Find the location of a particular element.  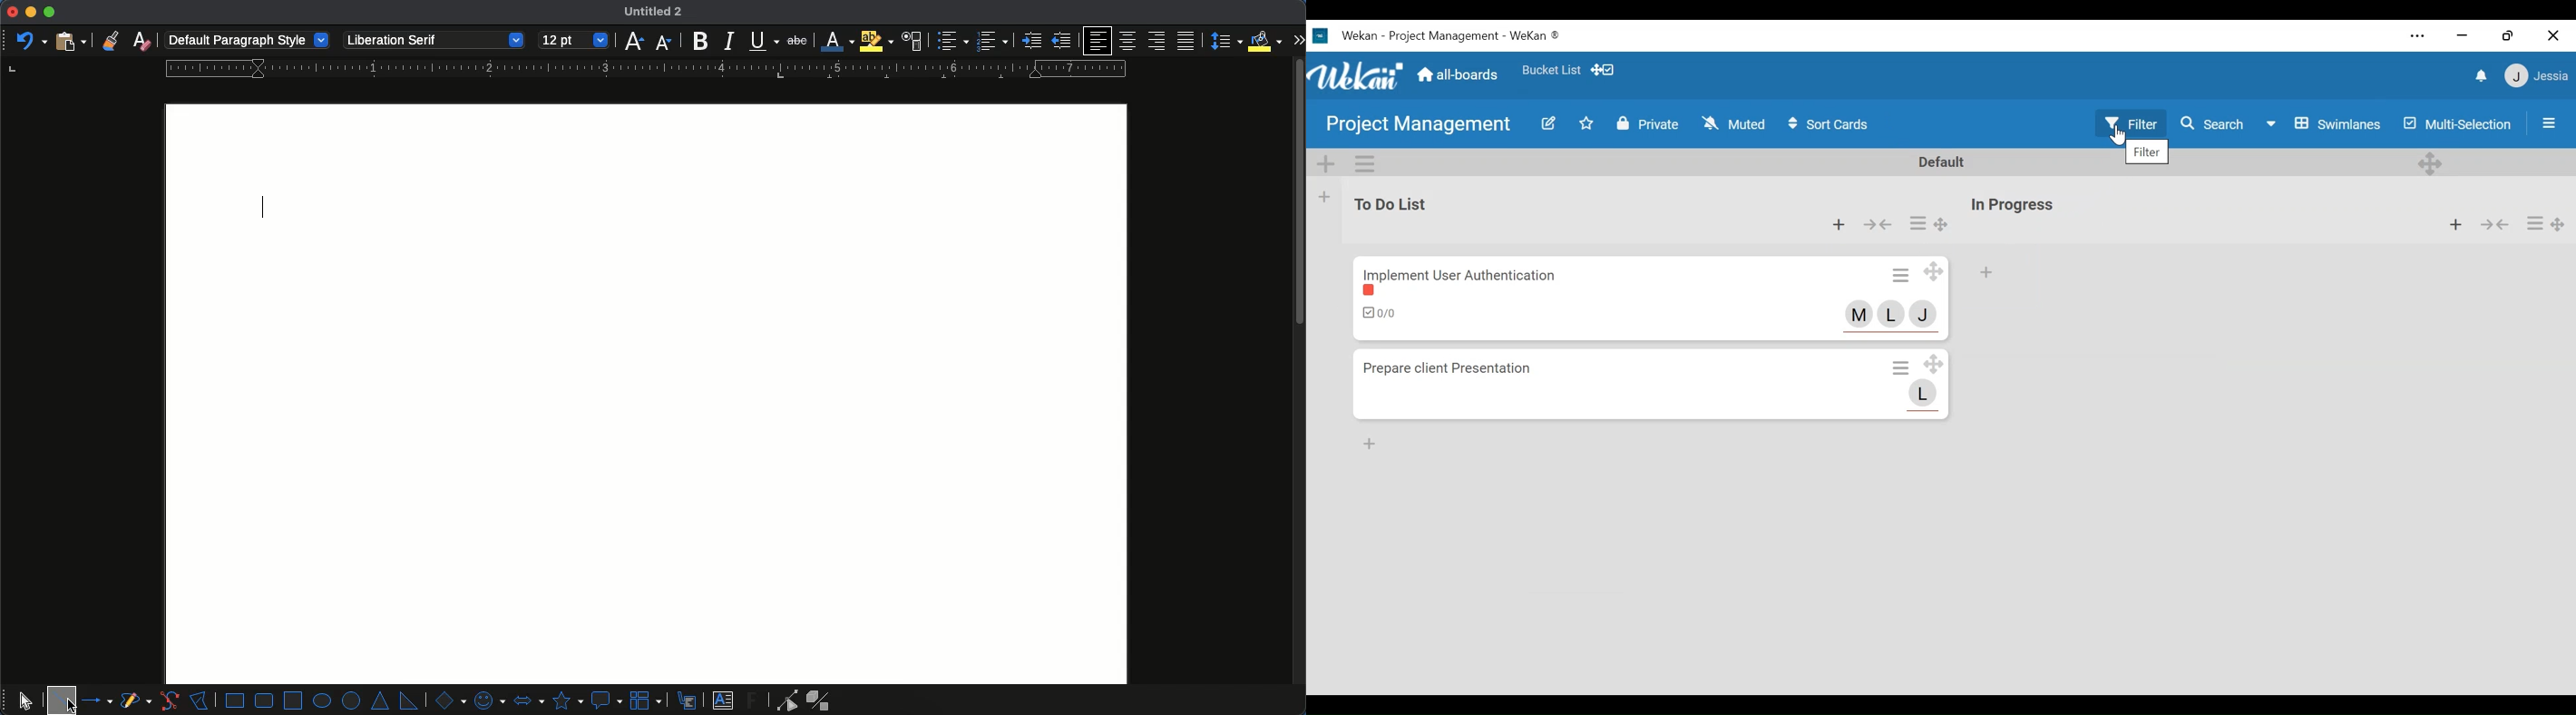

Show Desktop drag handles is located at coordinates (1605, 70).